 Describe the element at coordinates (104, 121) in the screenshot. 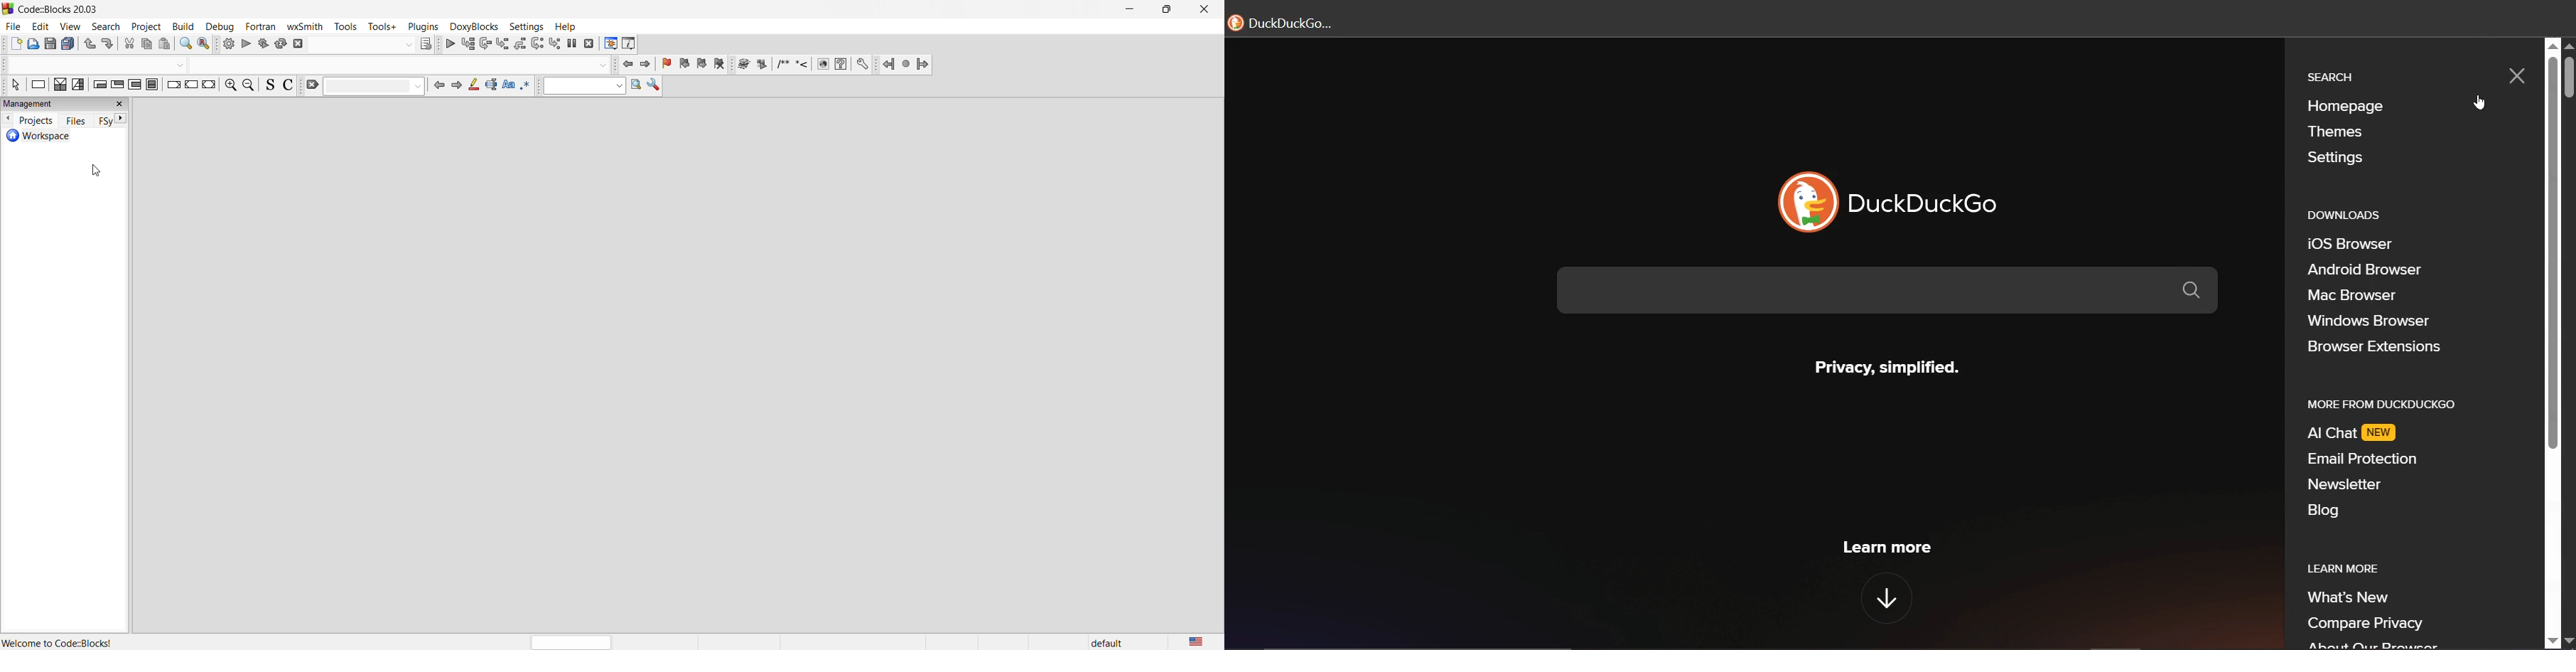

I see `FSy` at that location.